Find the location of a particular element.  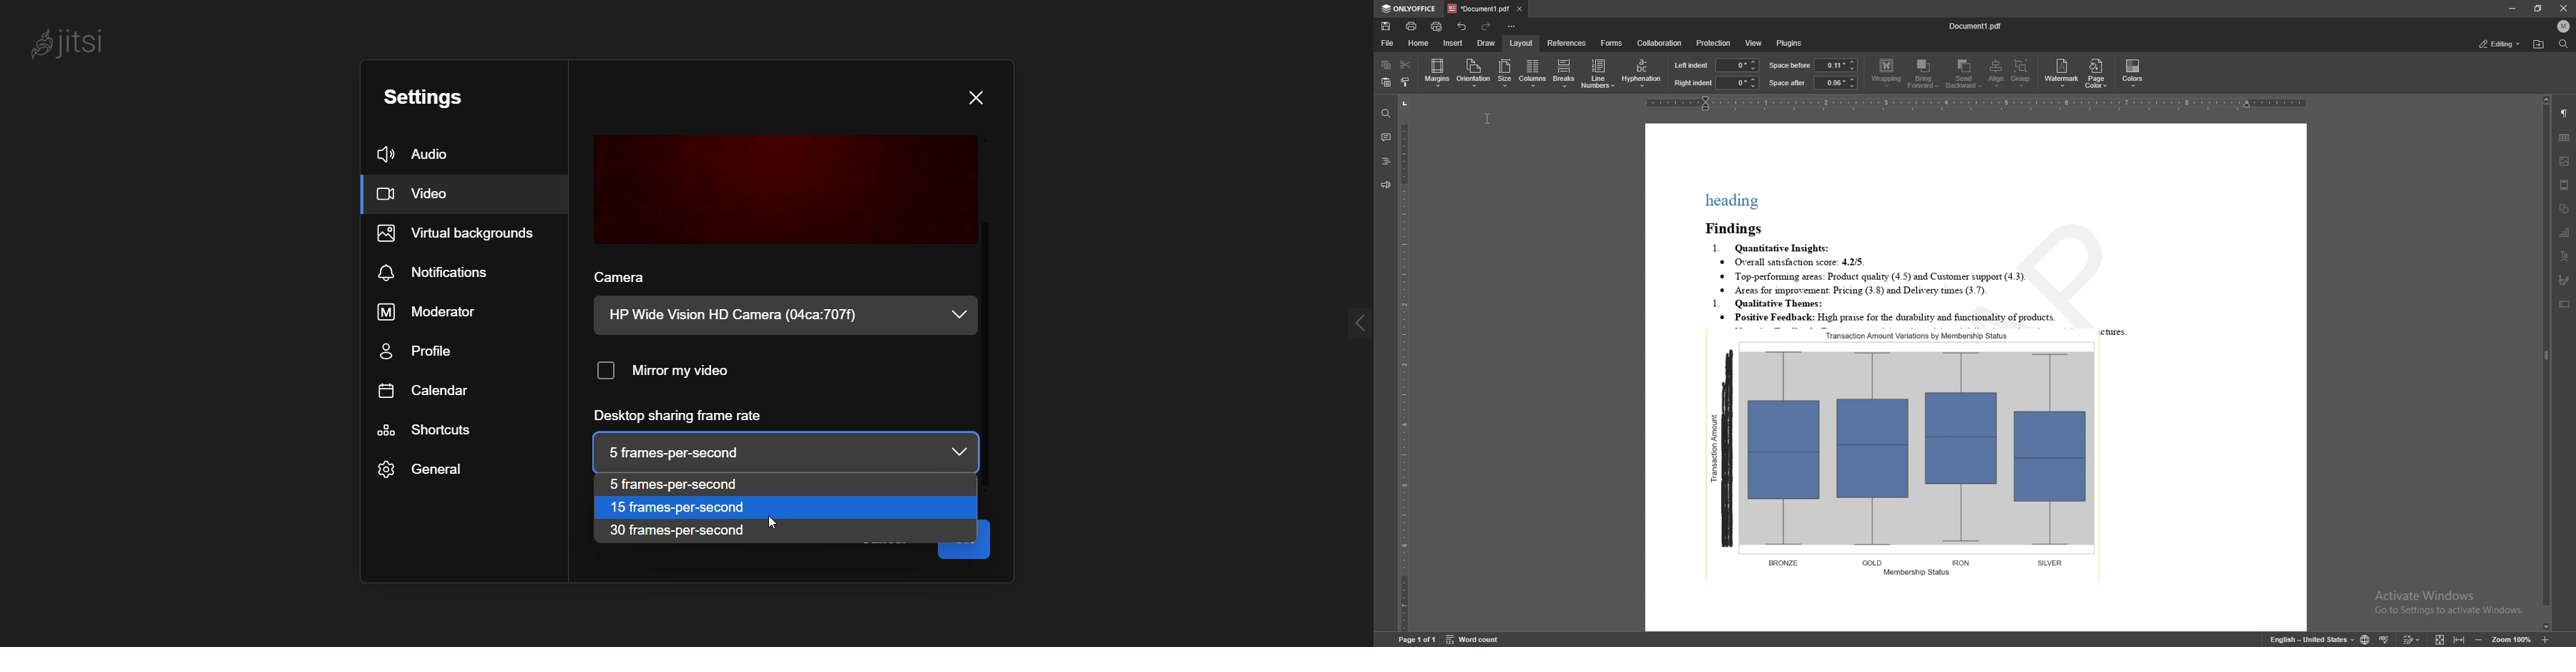

zoom in is located at coordinates (2546, 639).